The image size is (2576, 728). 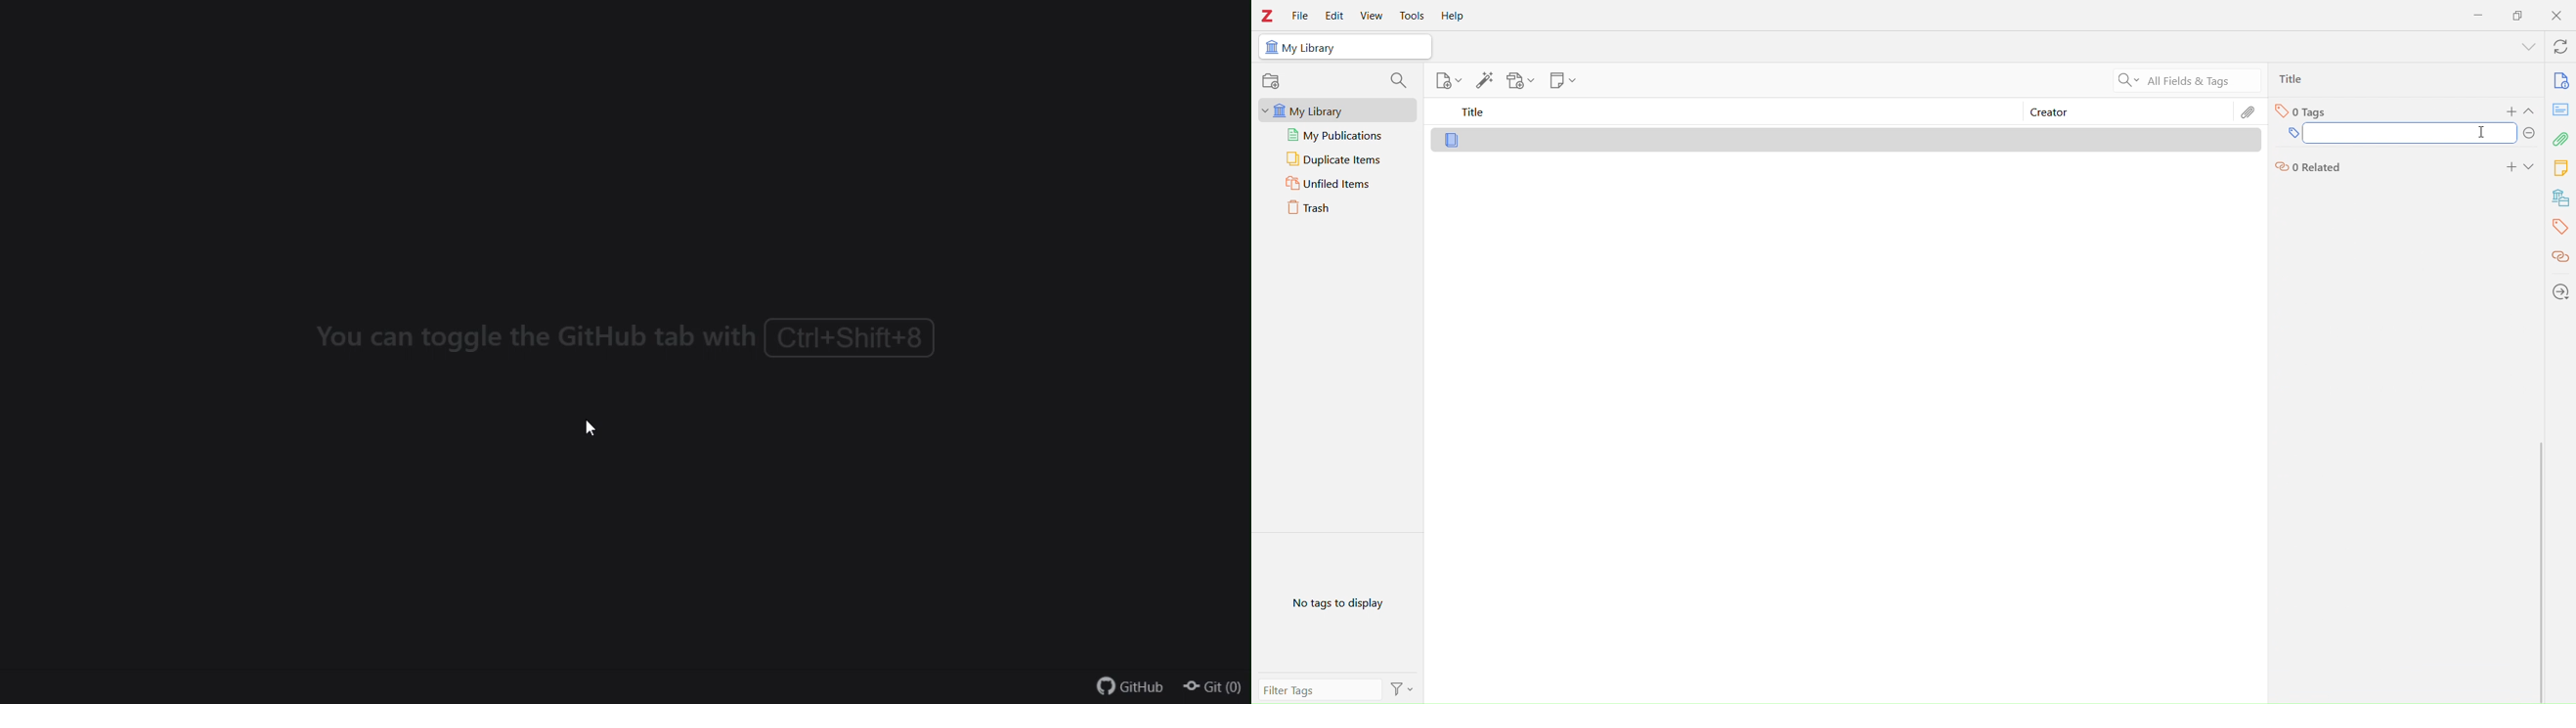 I want to click on Expand section, so click(x=2534, y=168).